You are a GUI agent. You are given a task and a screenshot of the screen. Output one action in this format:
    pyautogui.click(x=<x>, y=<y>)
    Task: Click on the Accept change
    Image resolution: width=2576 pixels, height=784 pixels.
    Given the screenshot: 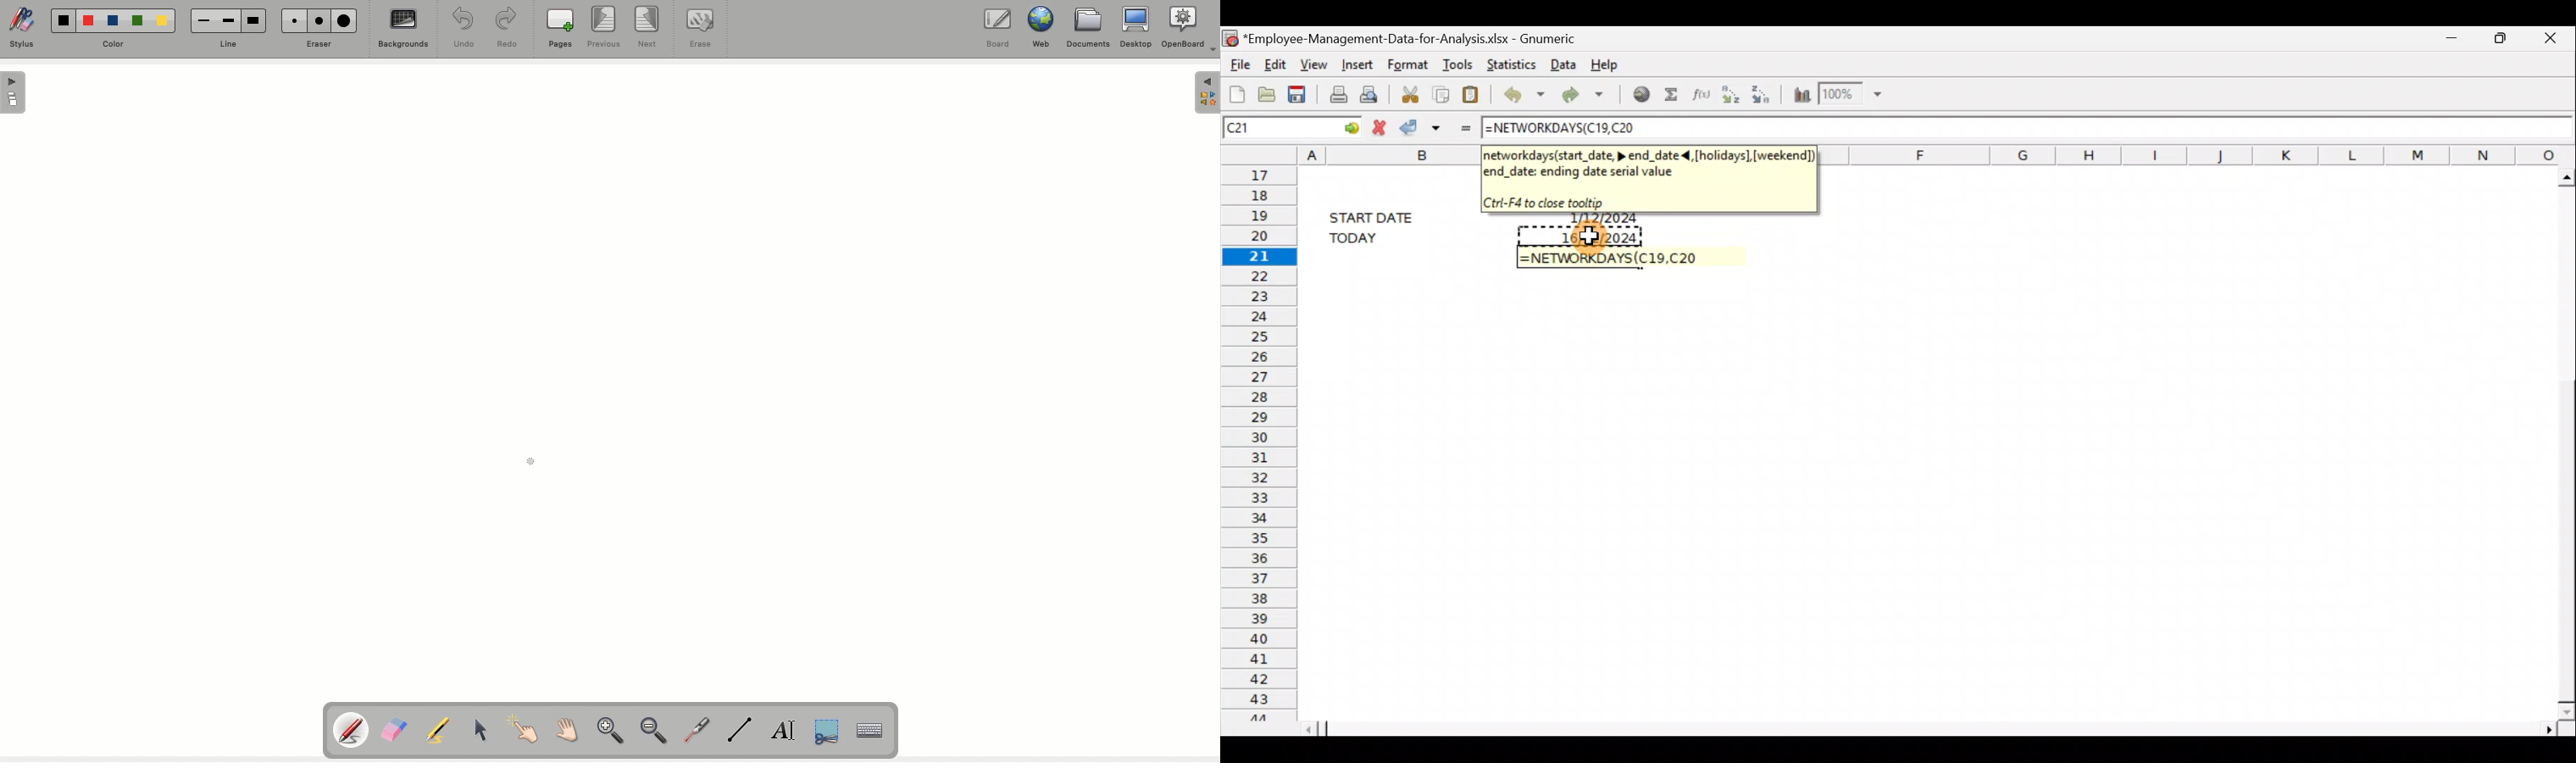 What is the action you would take?
    pyautogui.click(x=1422, y=127)
    